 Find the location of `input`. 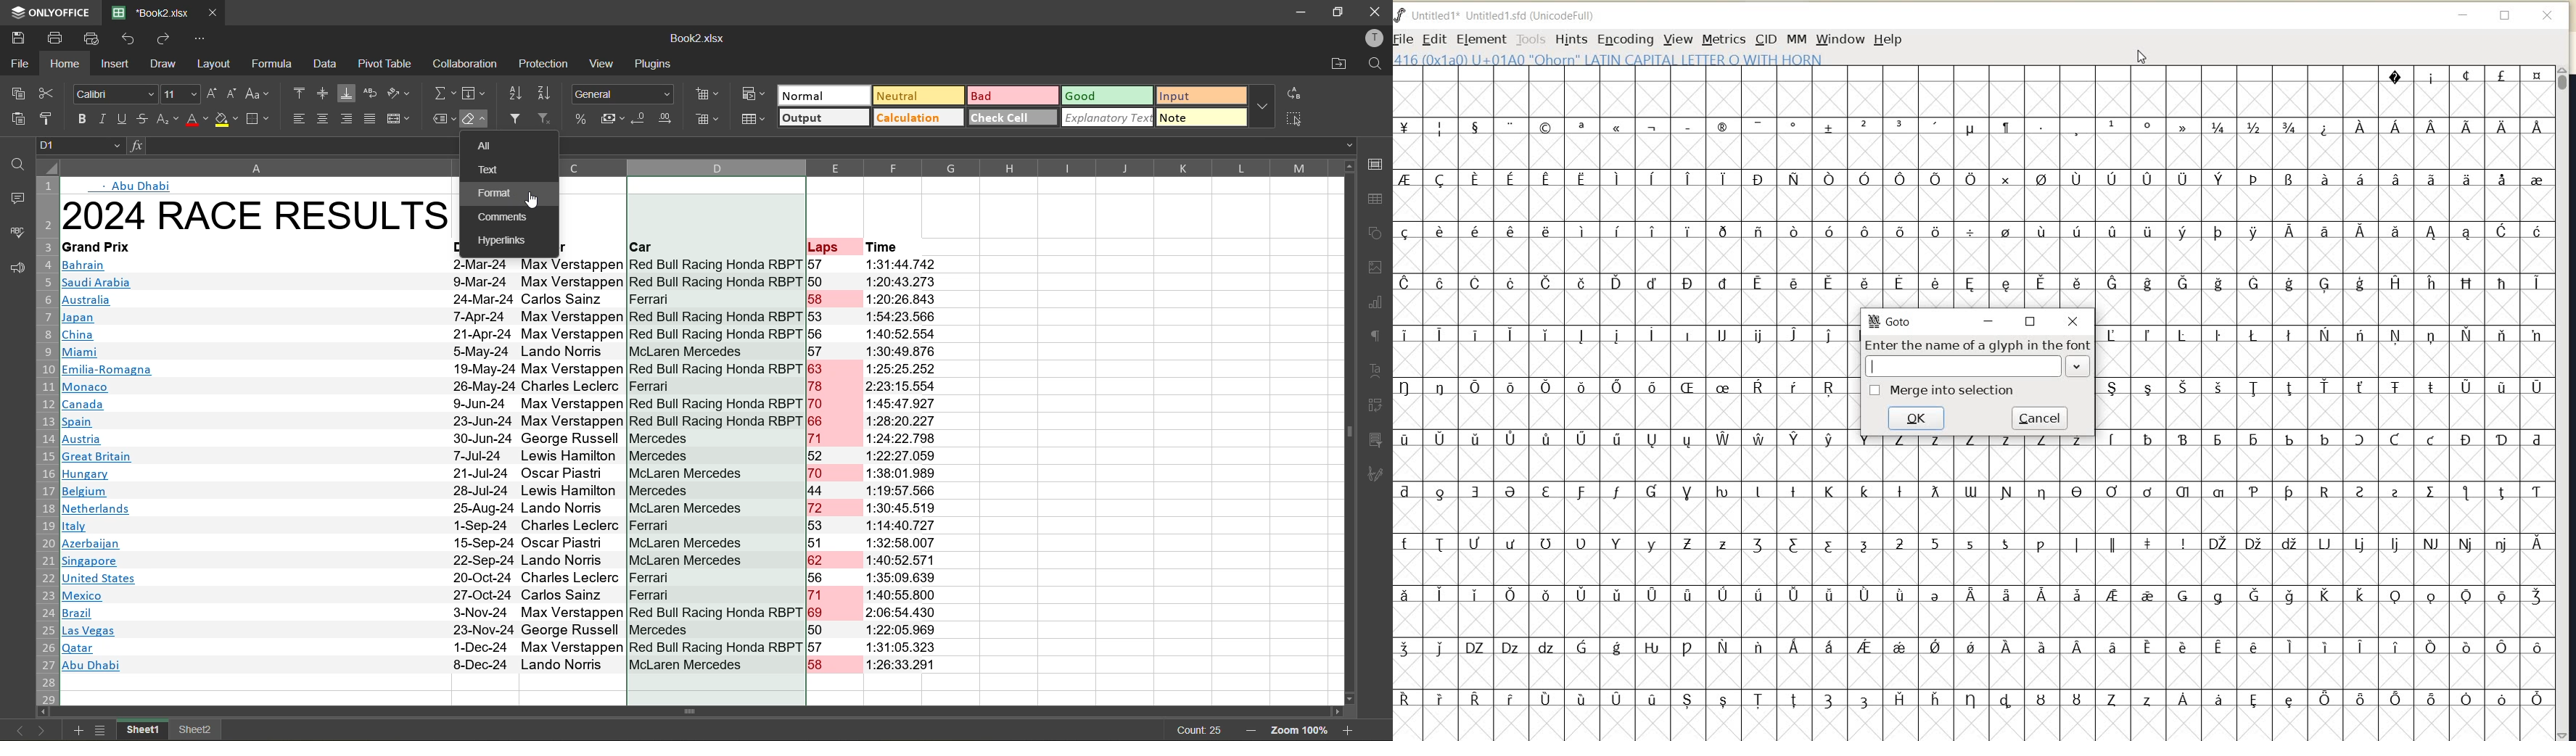

input is located at coordinates (1200, 95).